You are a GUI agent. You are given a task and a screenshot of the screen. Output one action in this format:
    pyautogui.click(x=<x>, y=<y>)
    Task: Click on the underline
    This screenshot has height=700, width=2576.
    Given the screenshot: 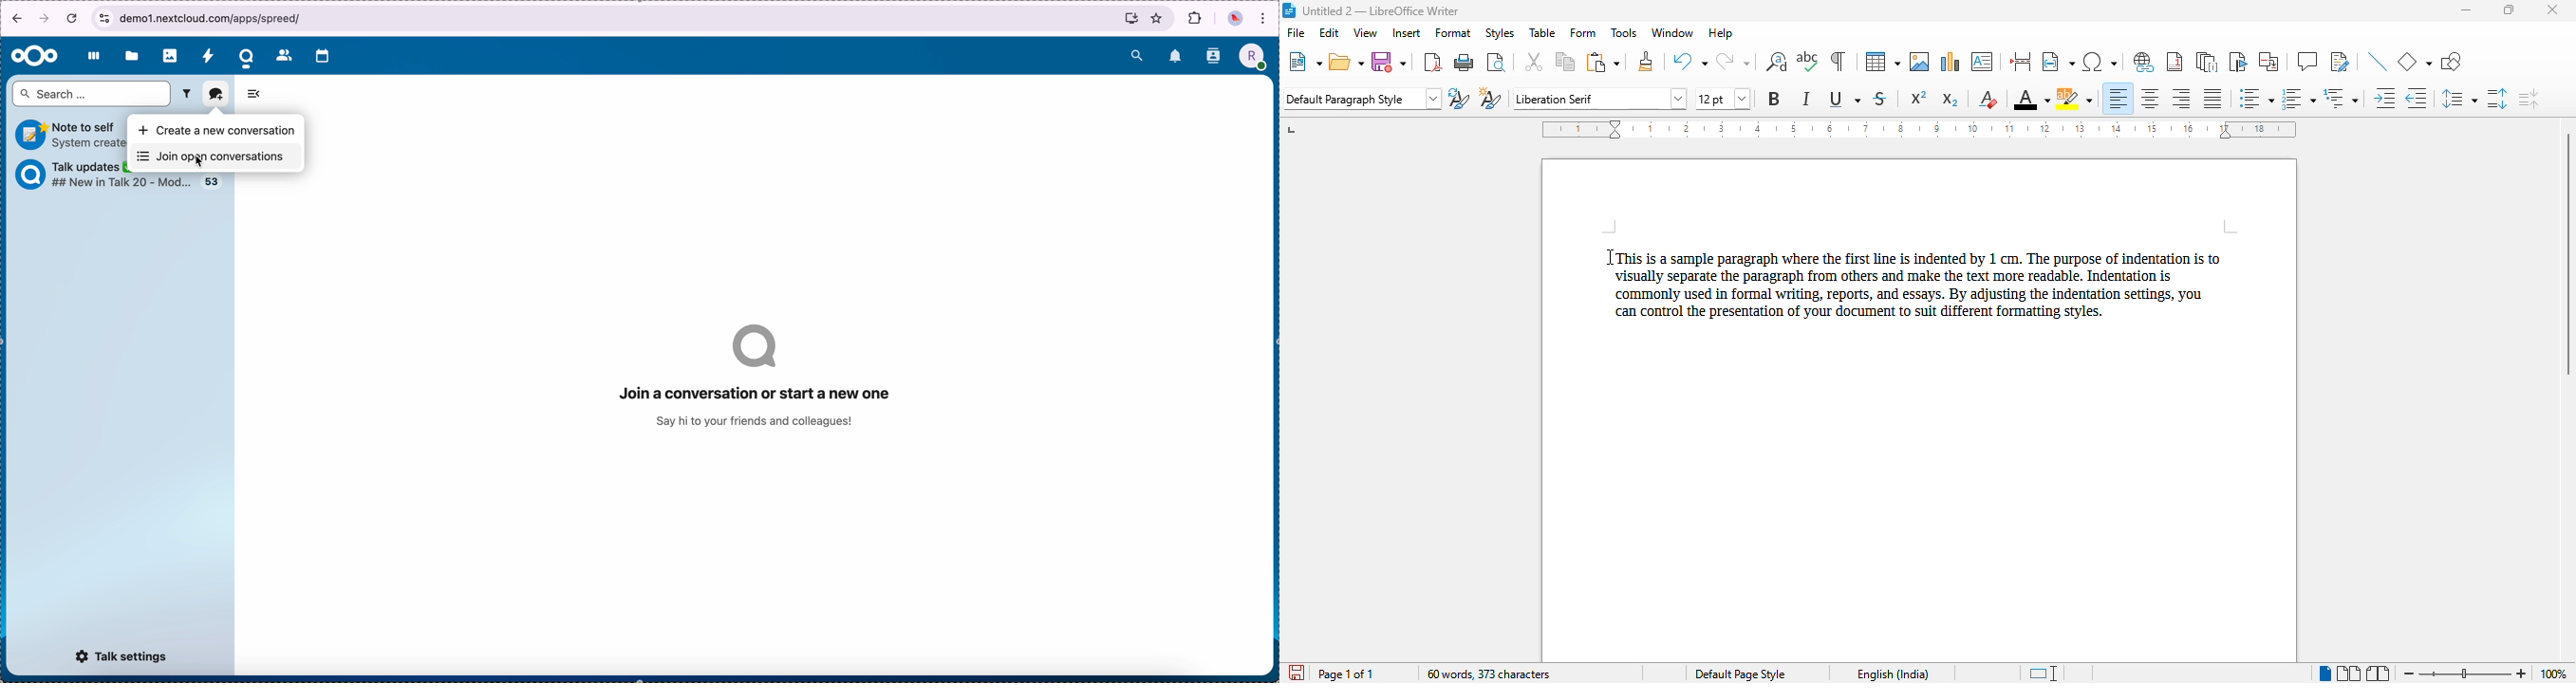 What is the action you would take?
    pyautogui.click(x=1844, y=98)
    